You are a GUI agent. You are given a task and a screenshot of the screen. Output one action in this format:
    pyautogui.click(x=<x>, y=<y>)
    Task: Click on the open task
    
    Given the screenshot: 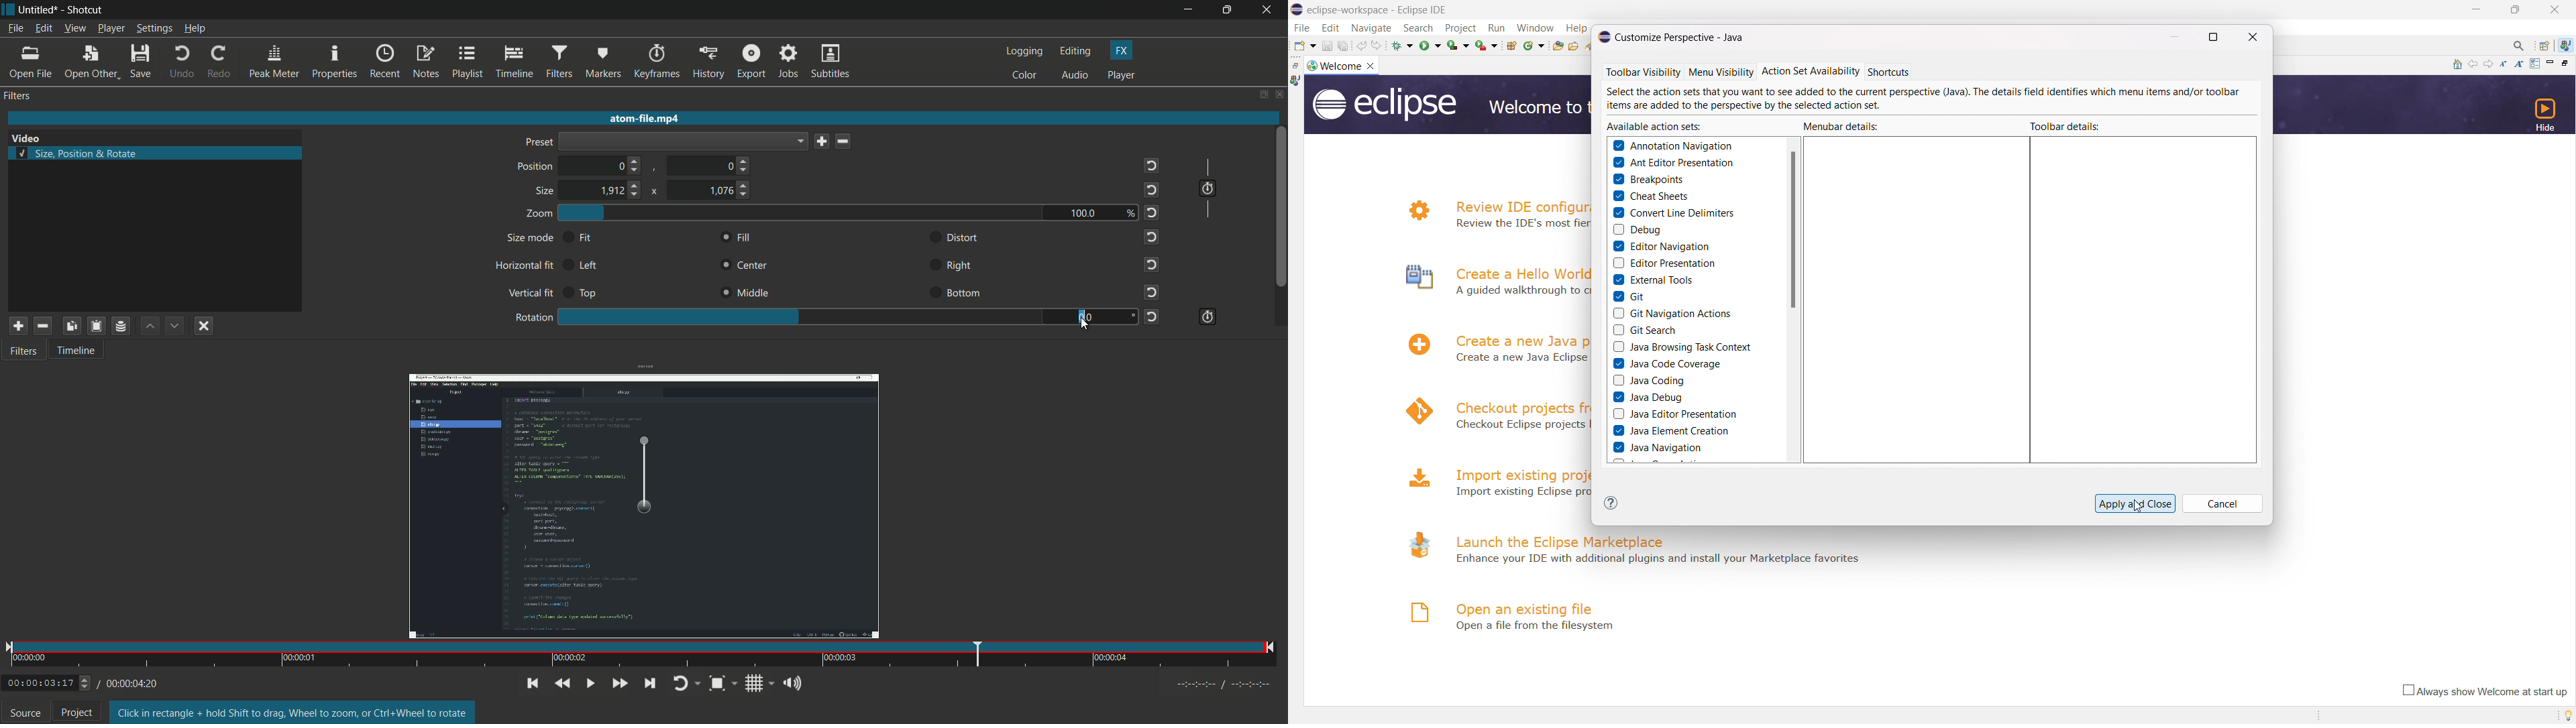 What is the action you would take?
    pyautogui.click(x=1573, y=46)
    